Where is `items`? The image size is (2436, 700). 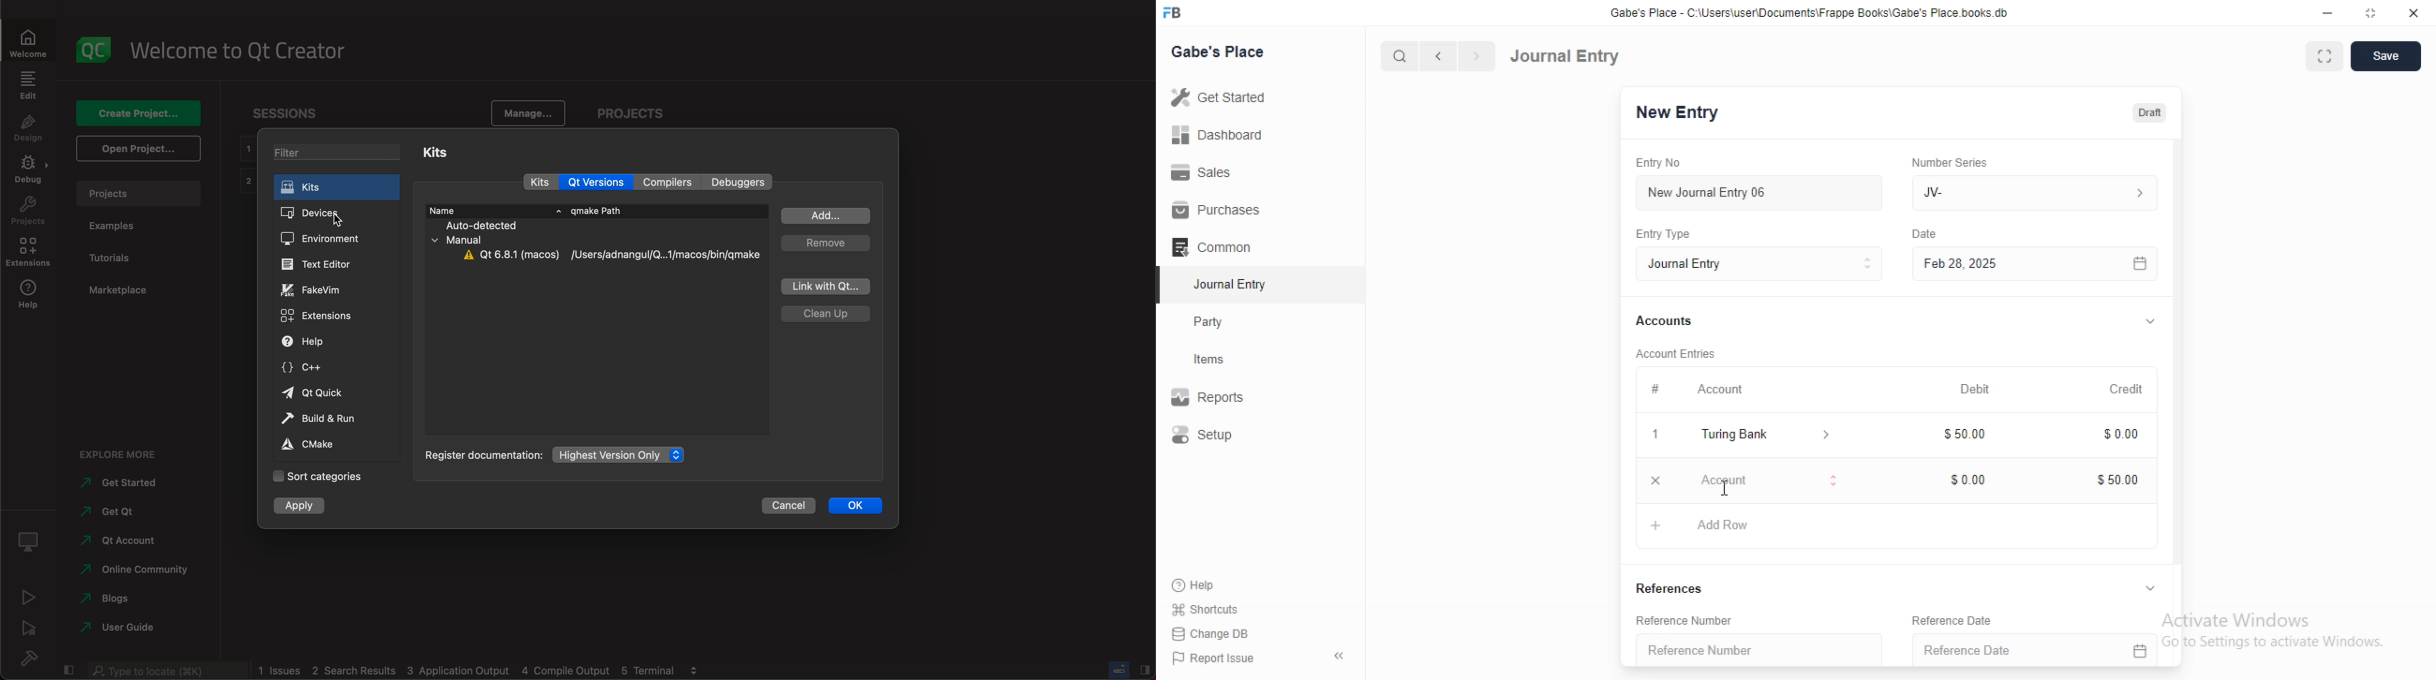
items is located at coordinates (1222, 361).